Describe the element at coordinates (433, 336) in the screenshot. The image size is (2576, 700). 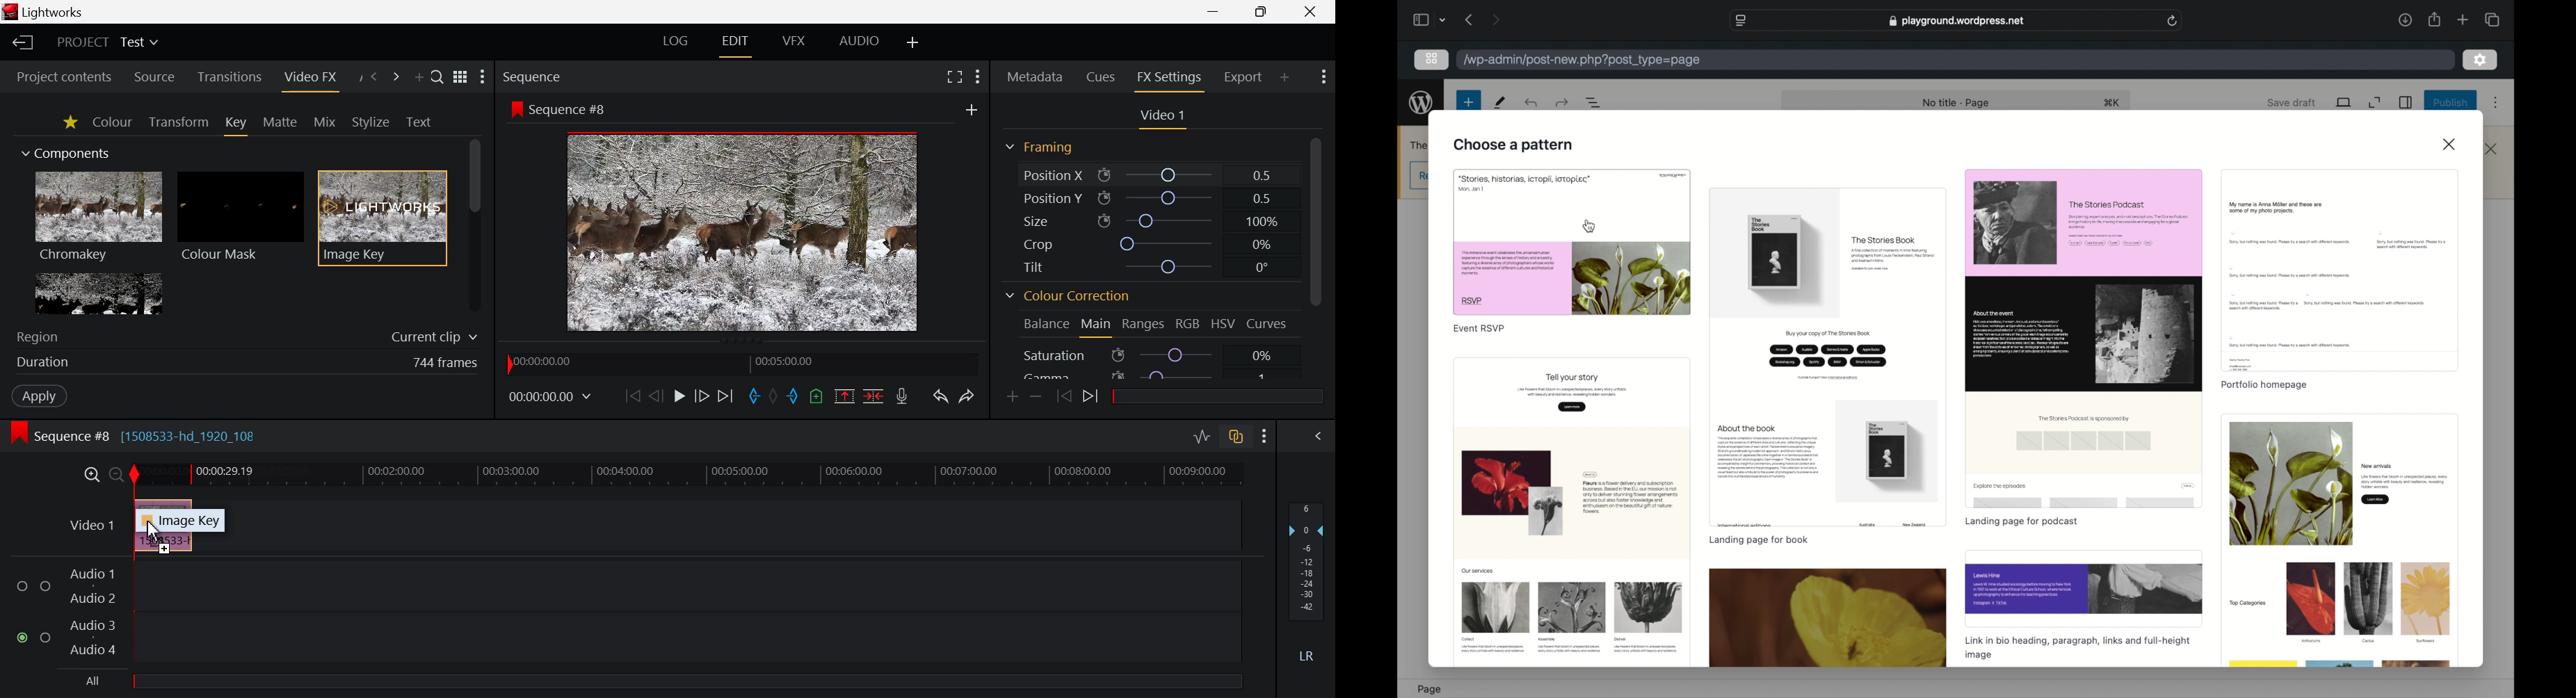
I see `Current clip ` at that location.